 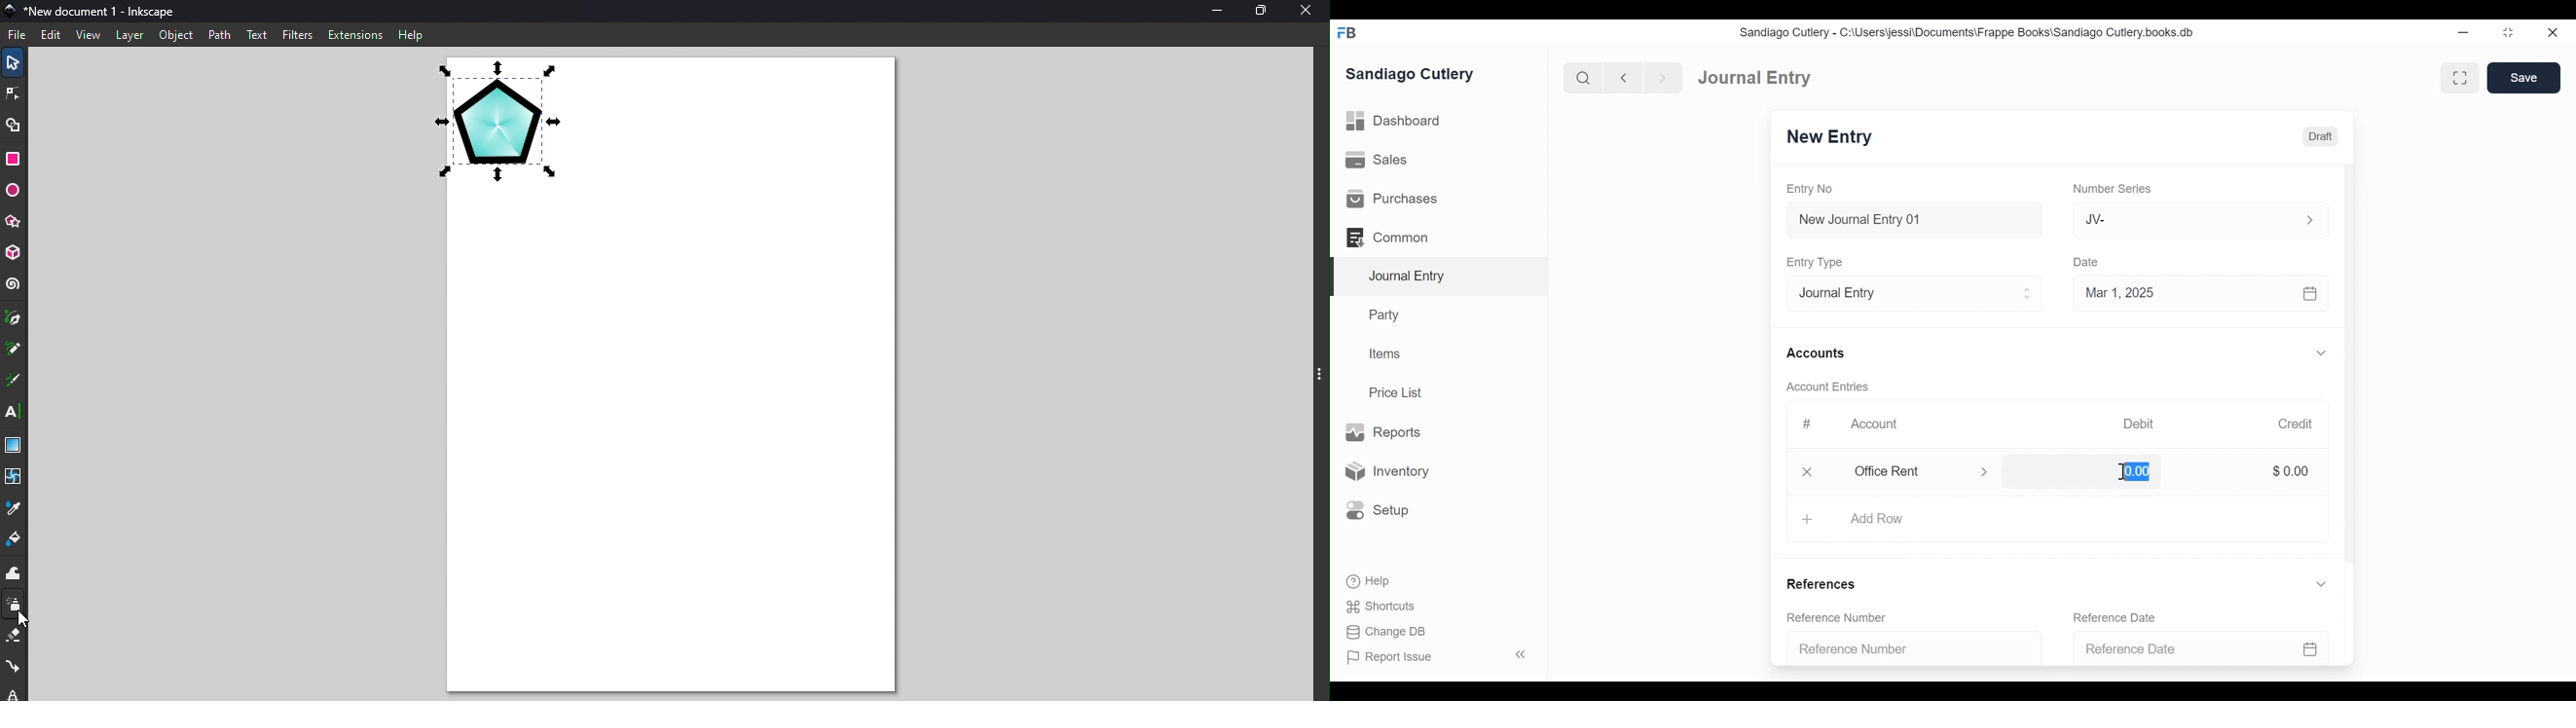 I want to click on toggle between form and full width, so click(x=2462, y=79).